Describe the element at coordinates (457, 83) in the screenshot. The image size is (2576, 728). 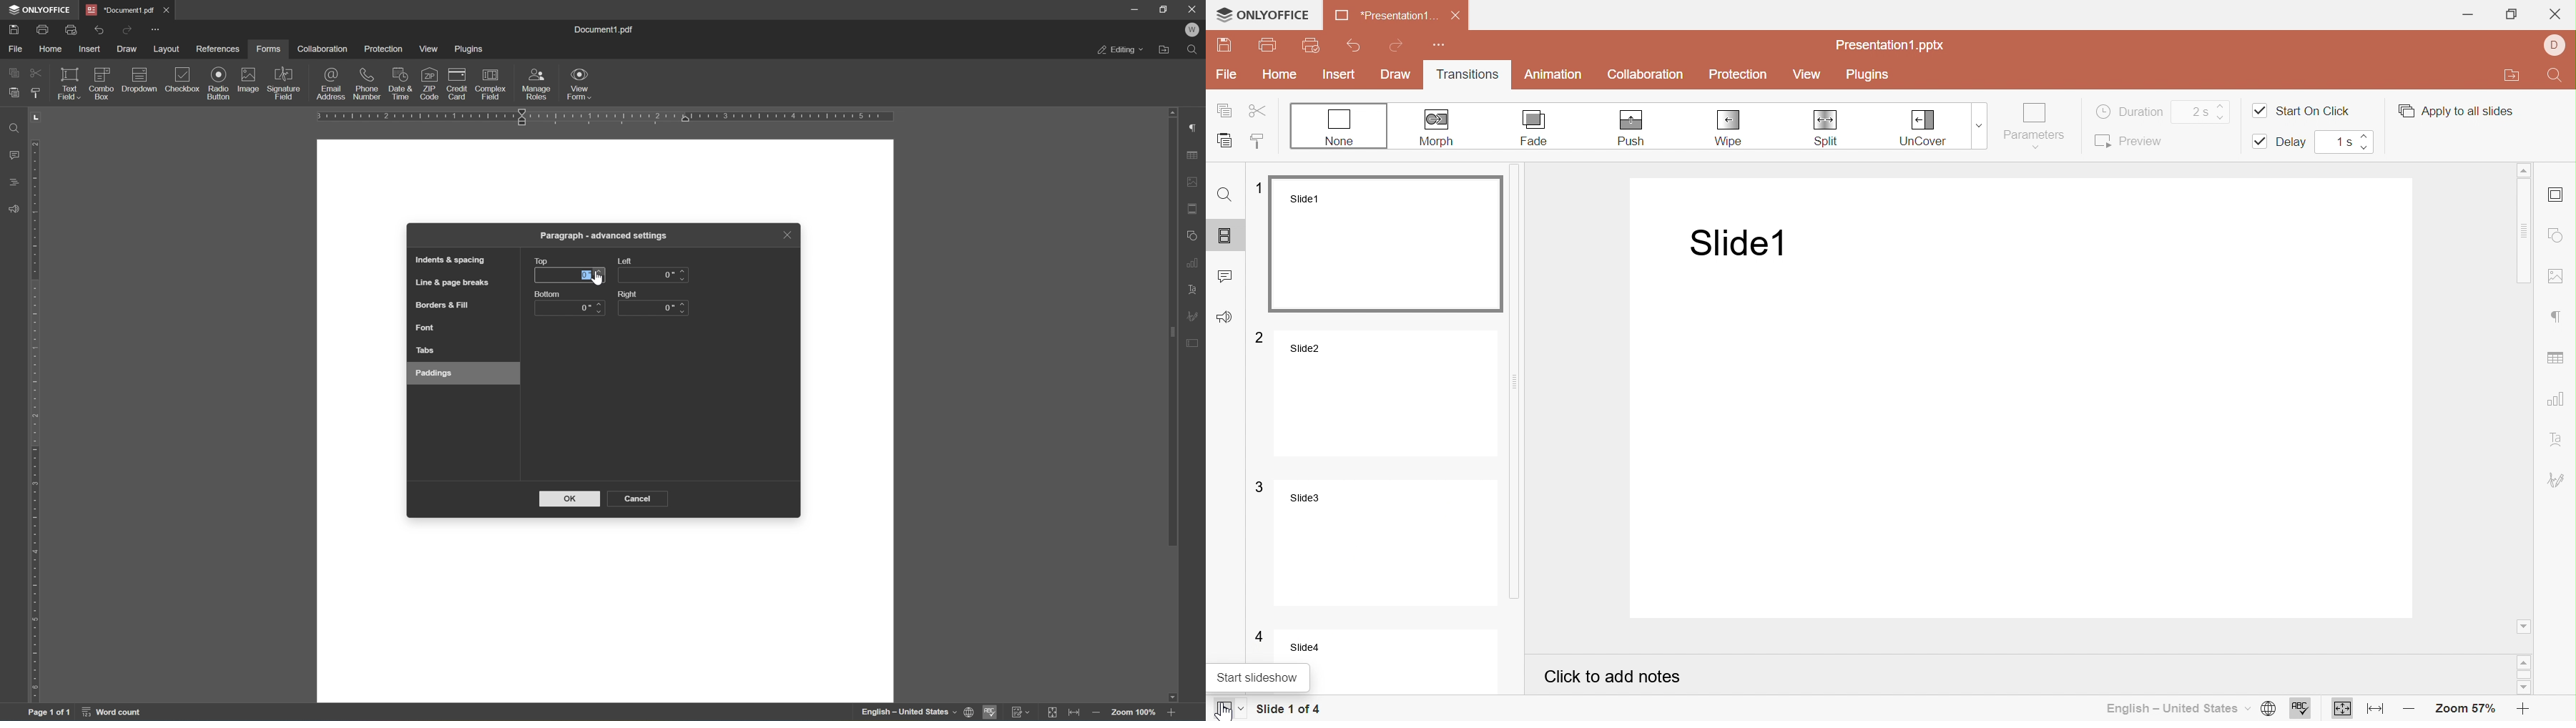
I see `credit card` at that location.